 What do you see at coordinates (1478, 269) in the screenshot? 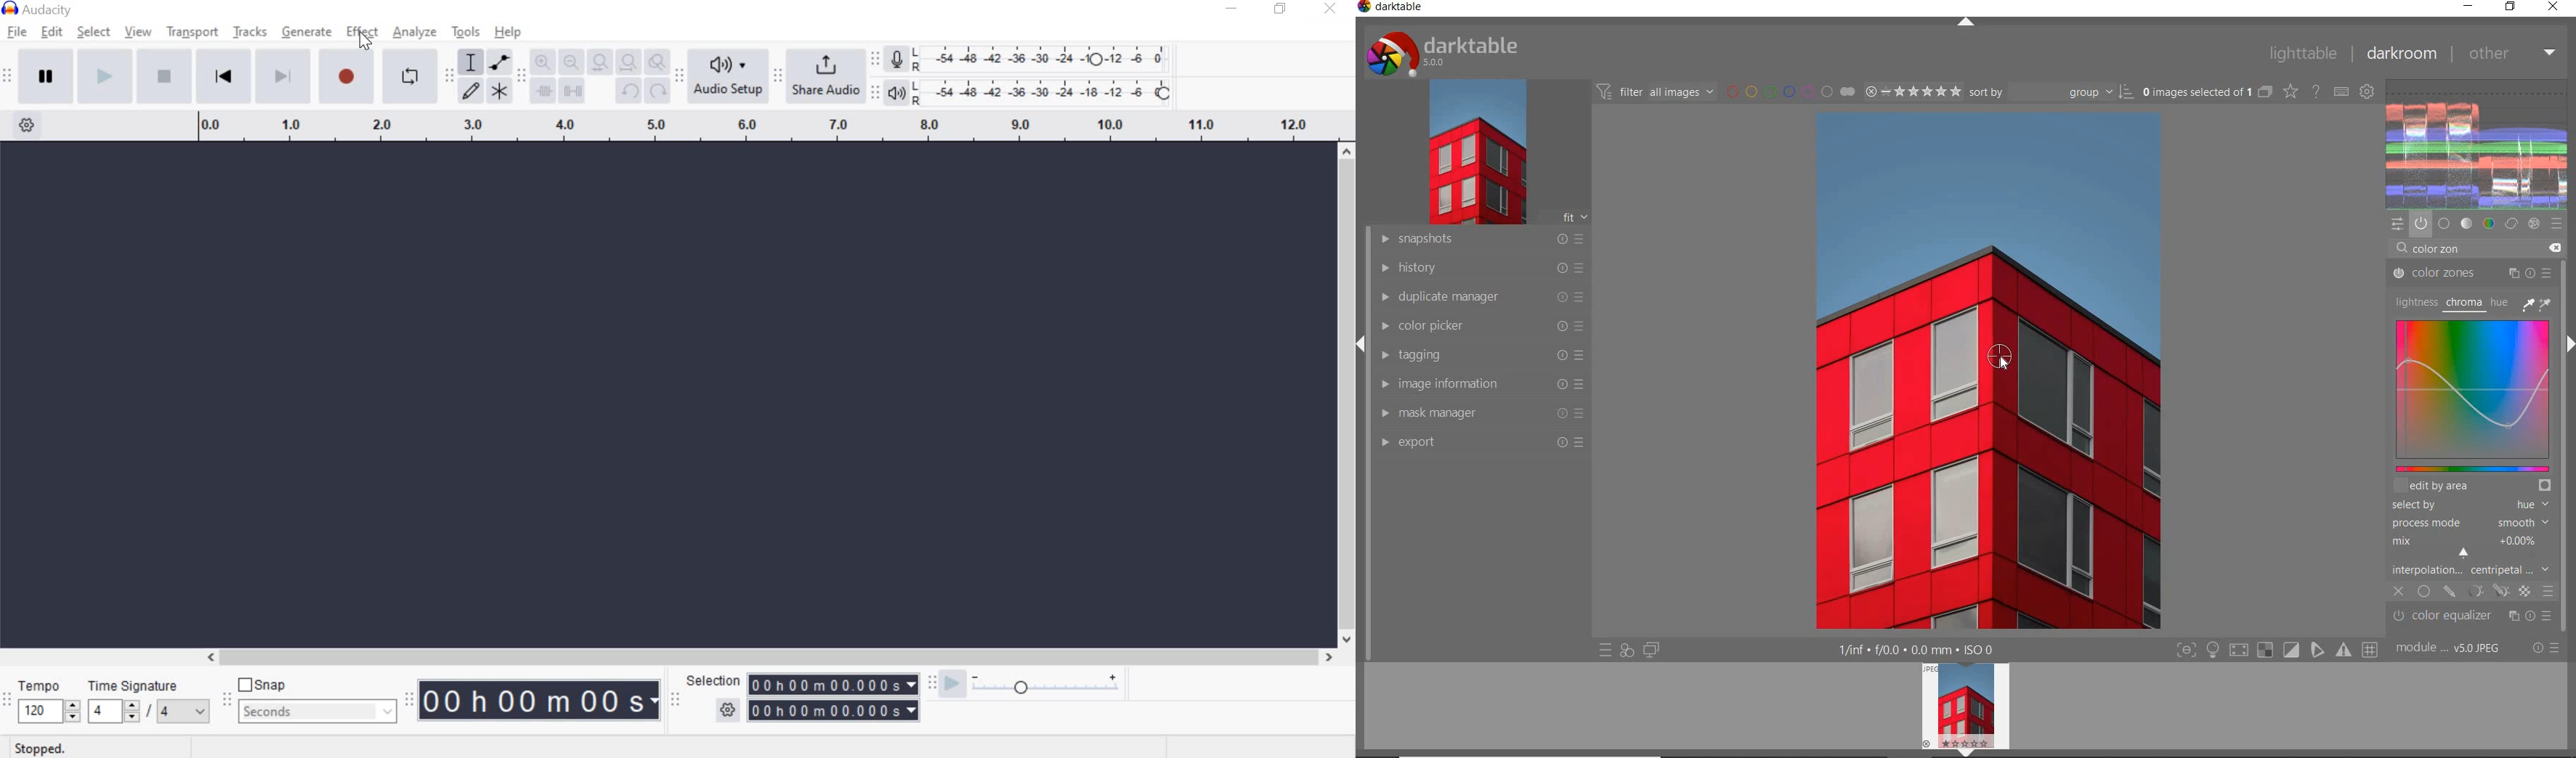
I see `history` at bounding box center [1478, 269].